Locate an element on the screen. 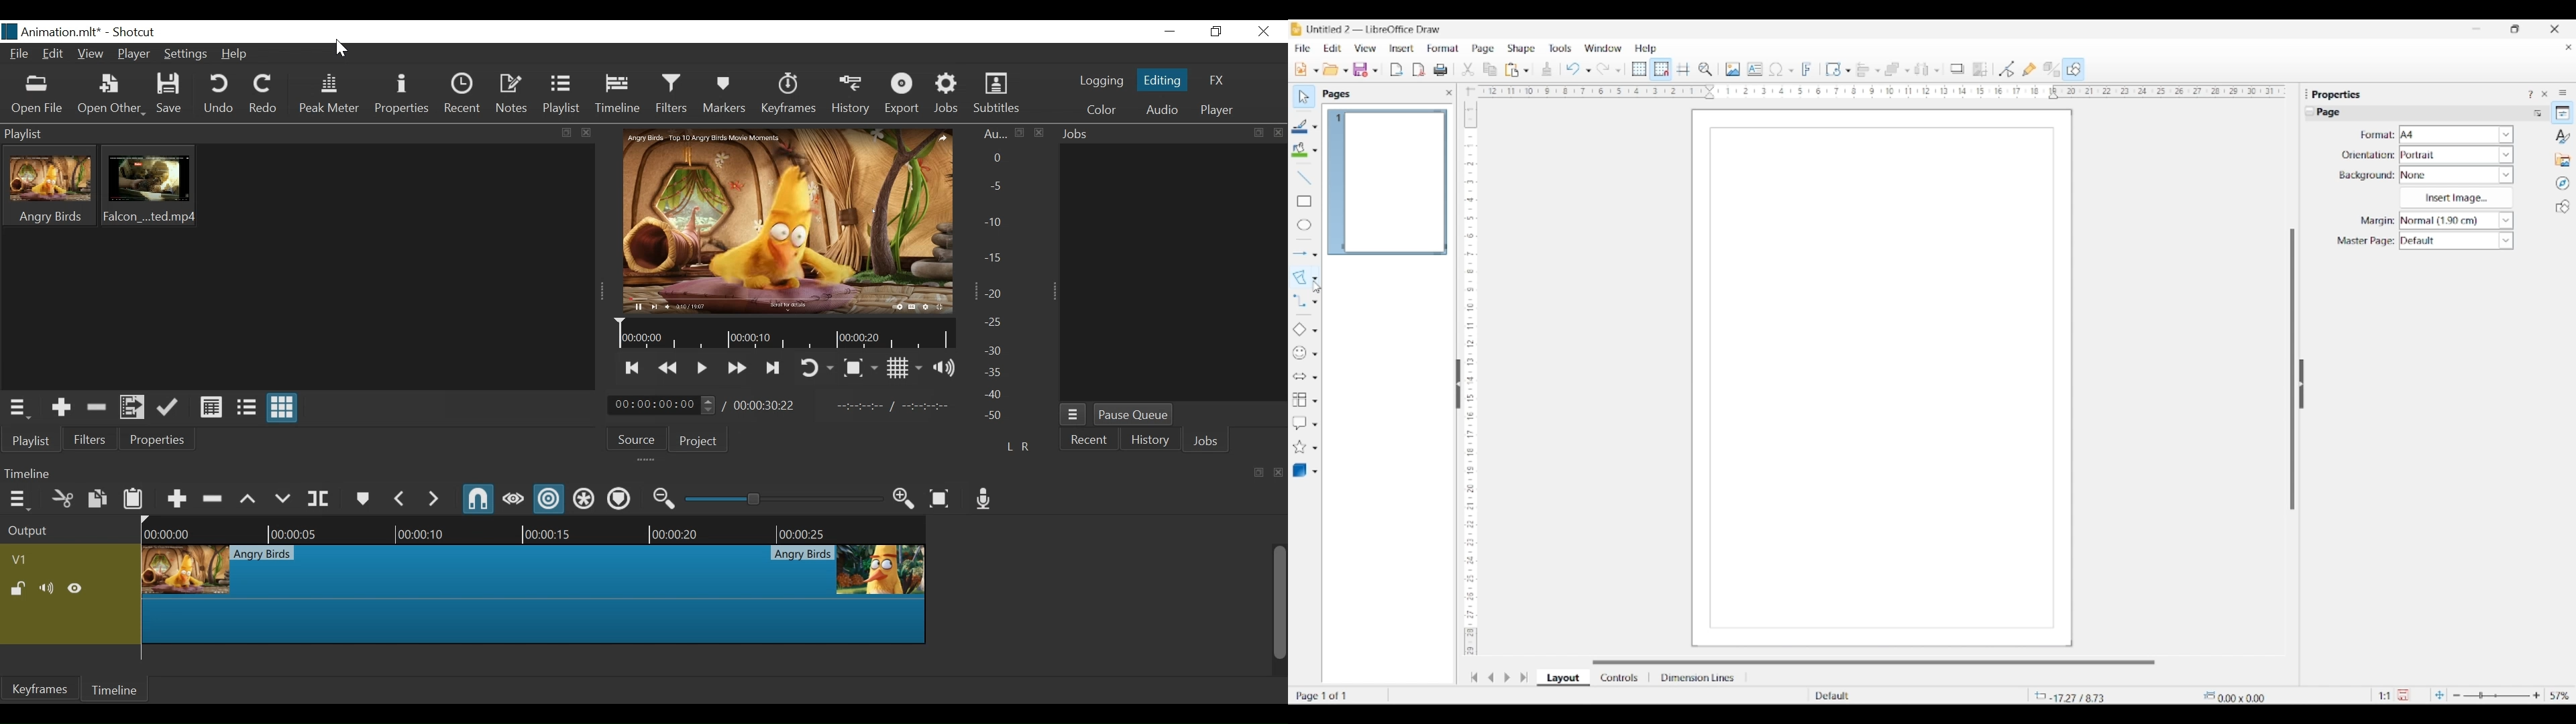  ursor is located at coordinates (340, 49).